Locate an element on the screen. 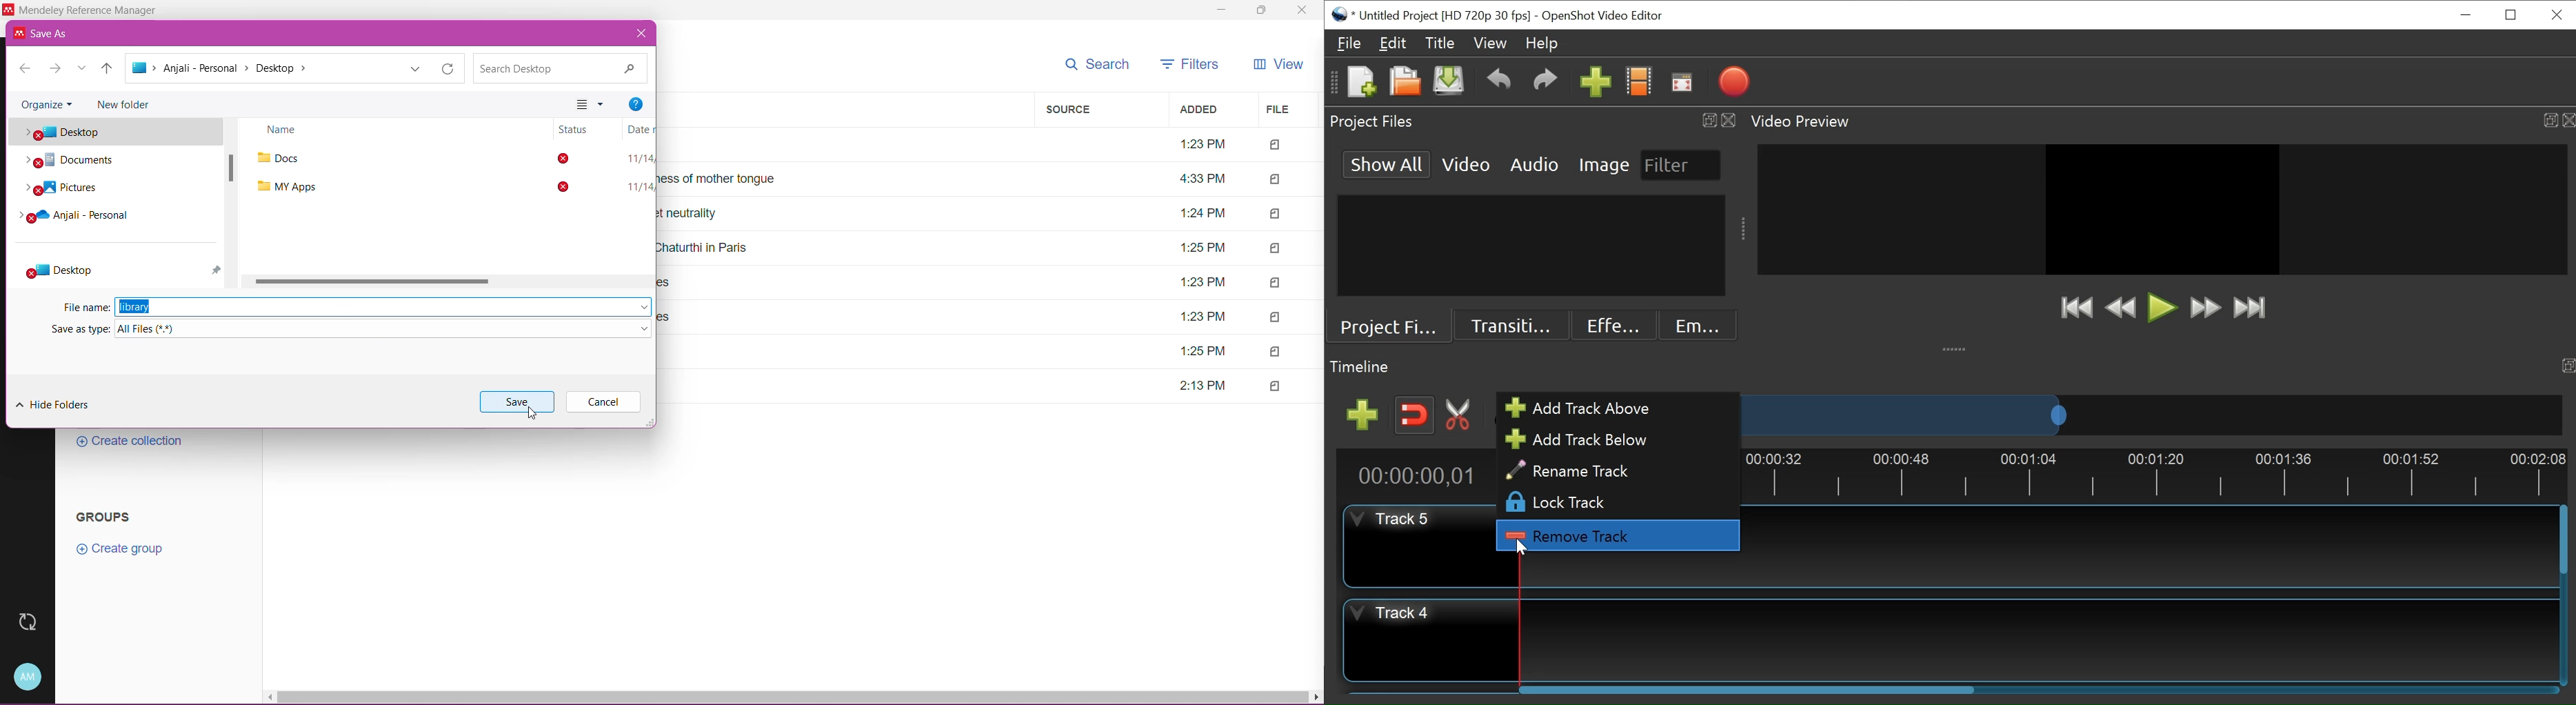  Add Track is located at coordinates (1365, 415).